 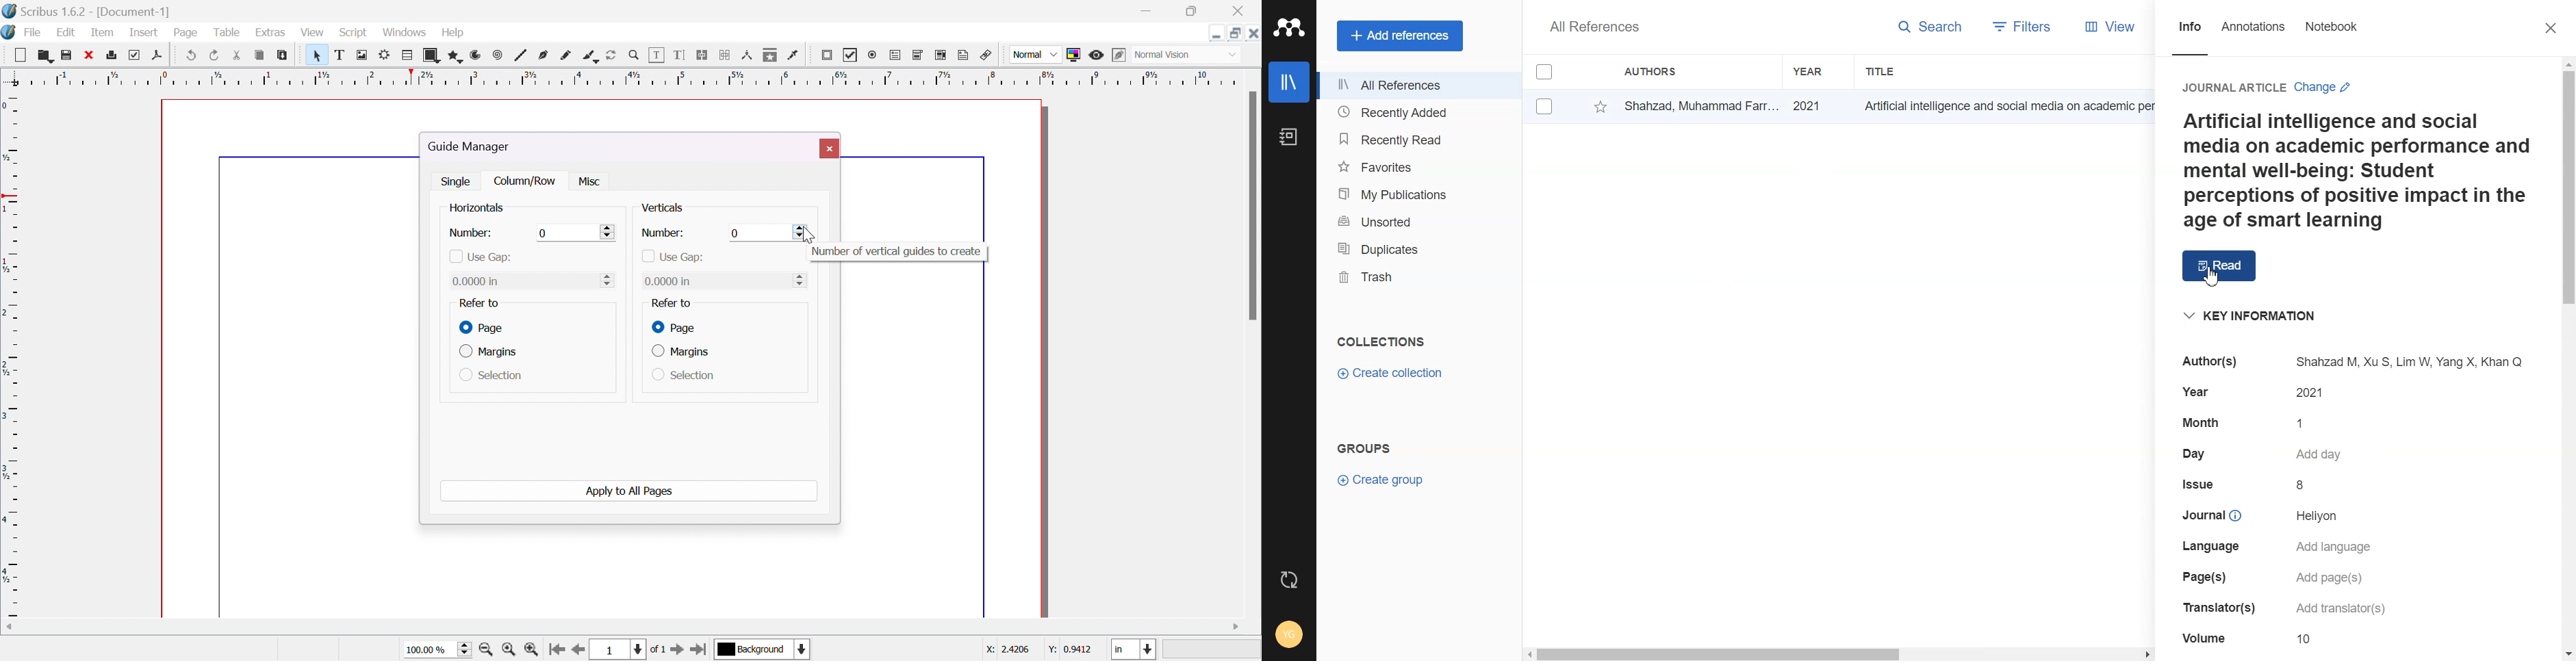 I want to click on PDF text field, so click(x=897, y=56).